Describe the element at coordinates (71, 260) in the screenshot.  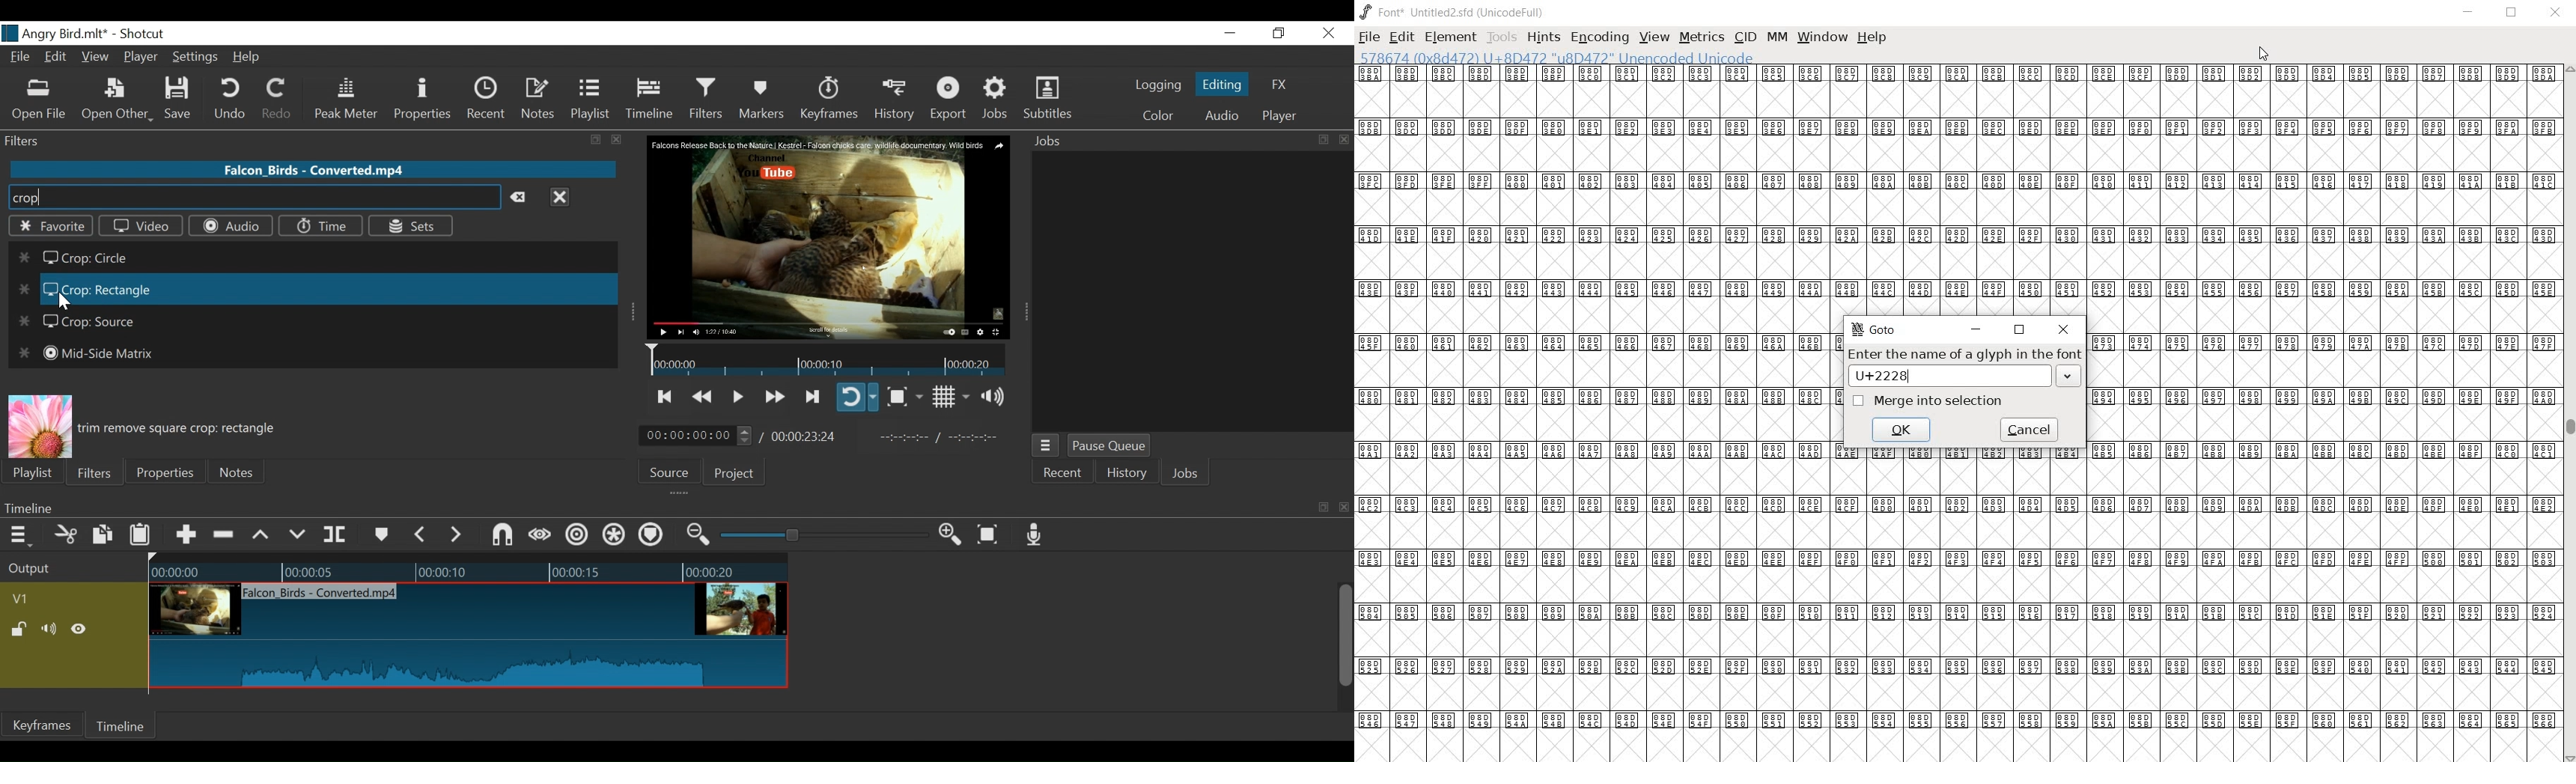
I see `Crop Circle` at that location.